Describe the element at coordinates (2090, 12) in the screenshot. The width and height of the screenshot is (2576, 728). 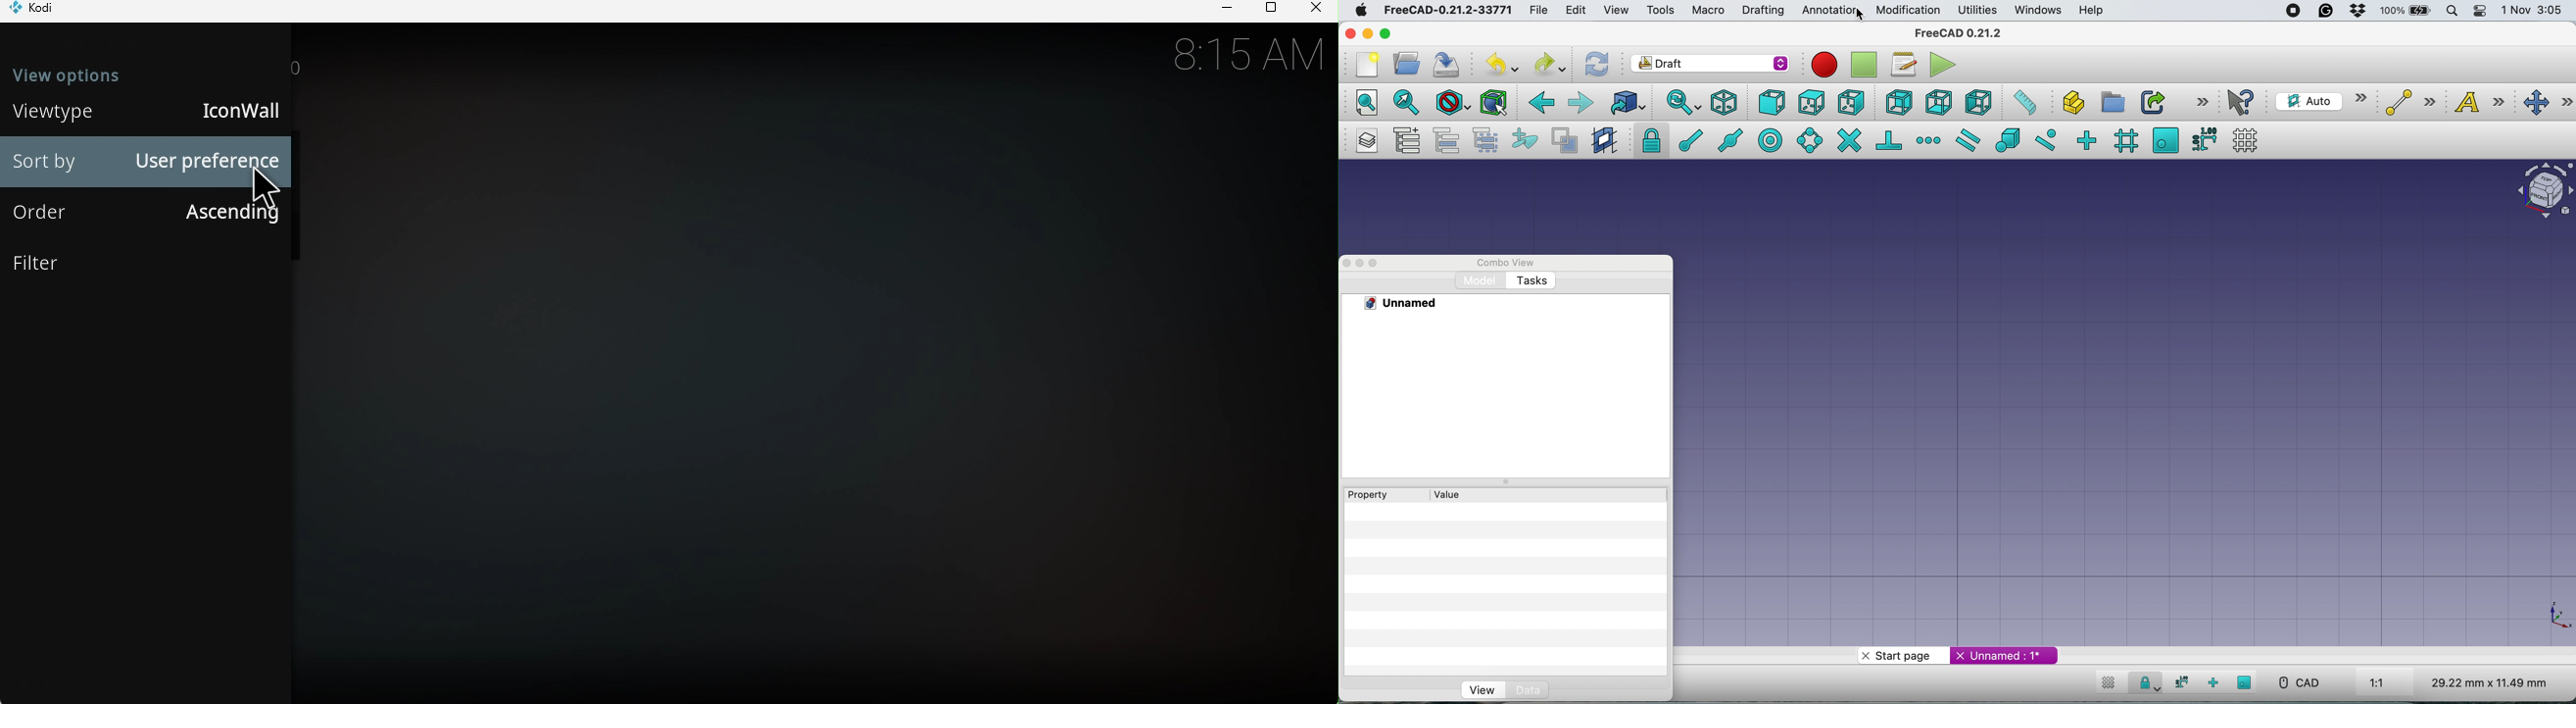
I see `help` at that location.